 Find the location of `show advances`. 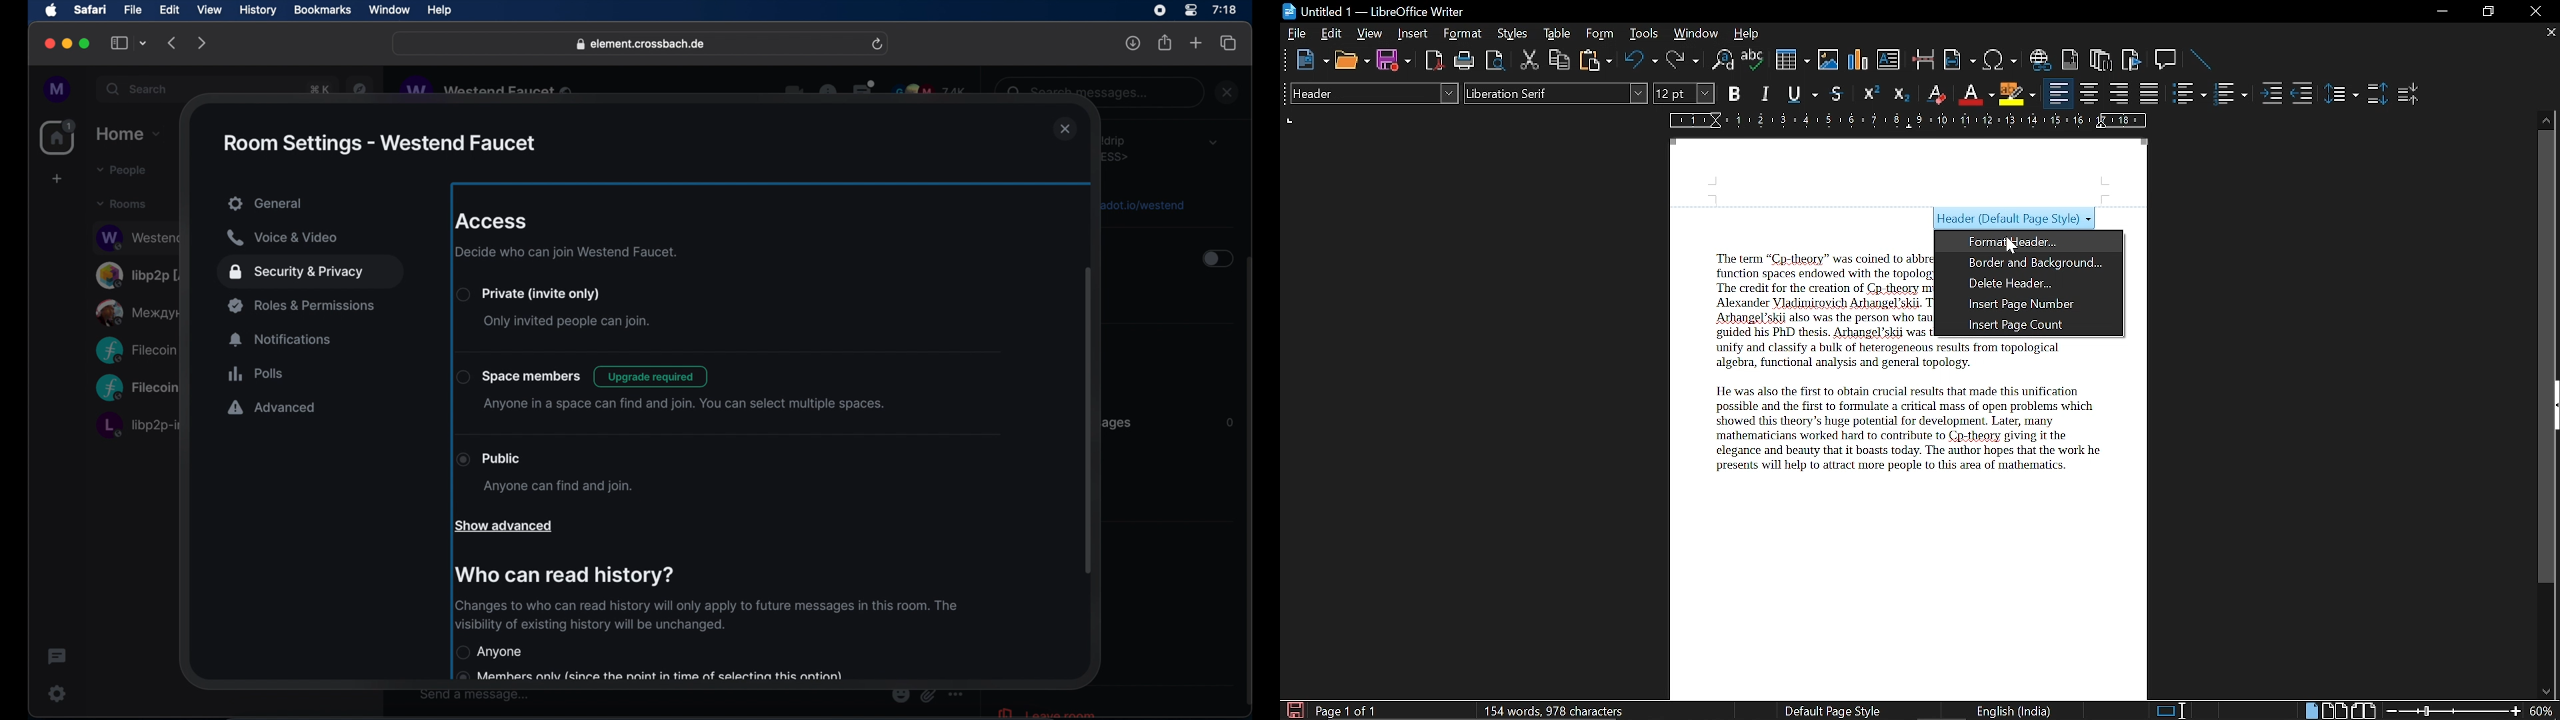

show advances is located at coordinates (507, 527).